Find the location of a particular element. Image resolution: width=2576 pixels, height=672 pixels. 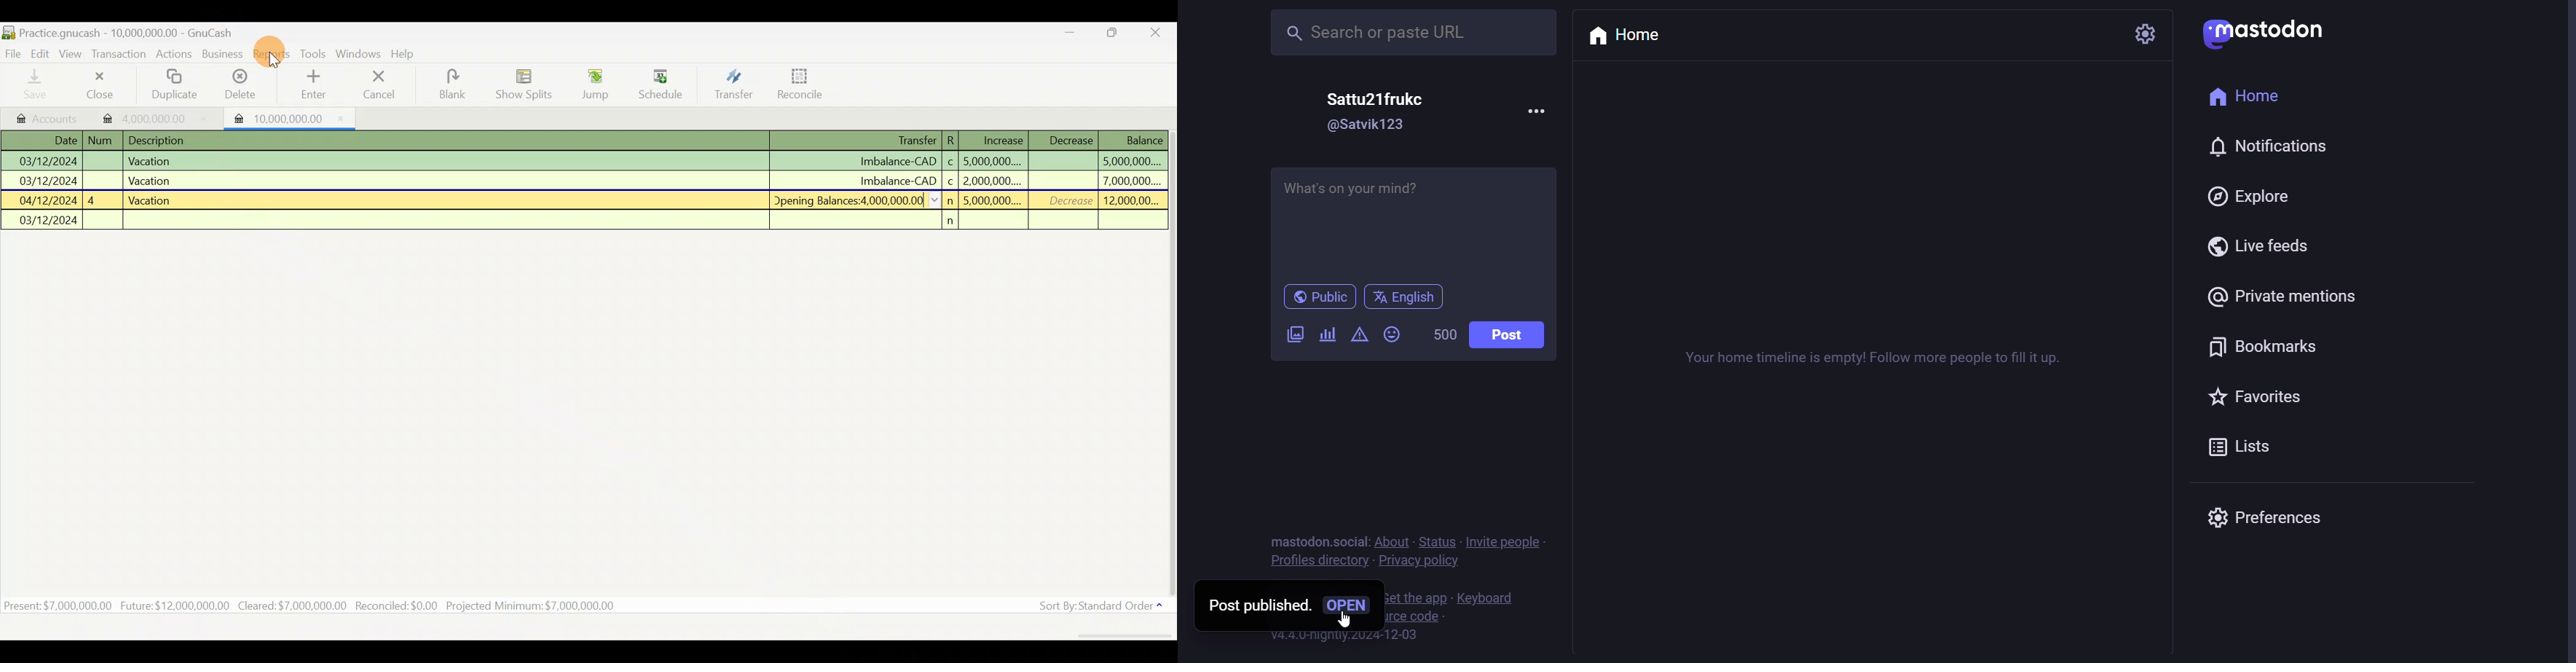

Transaction is located at coordinates (119, 55).